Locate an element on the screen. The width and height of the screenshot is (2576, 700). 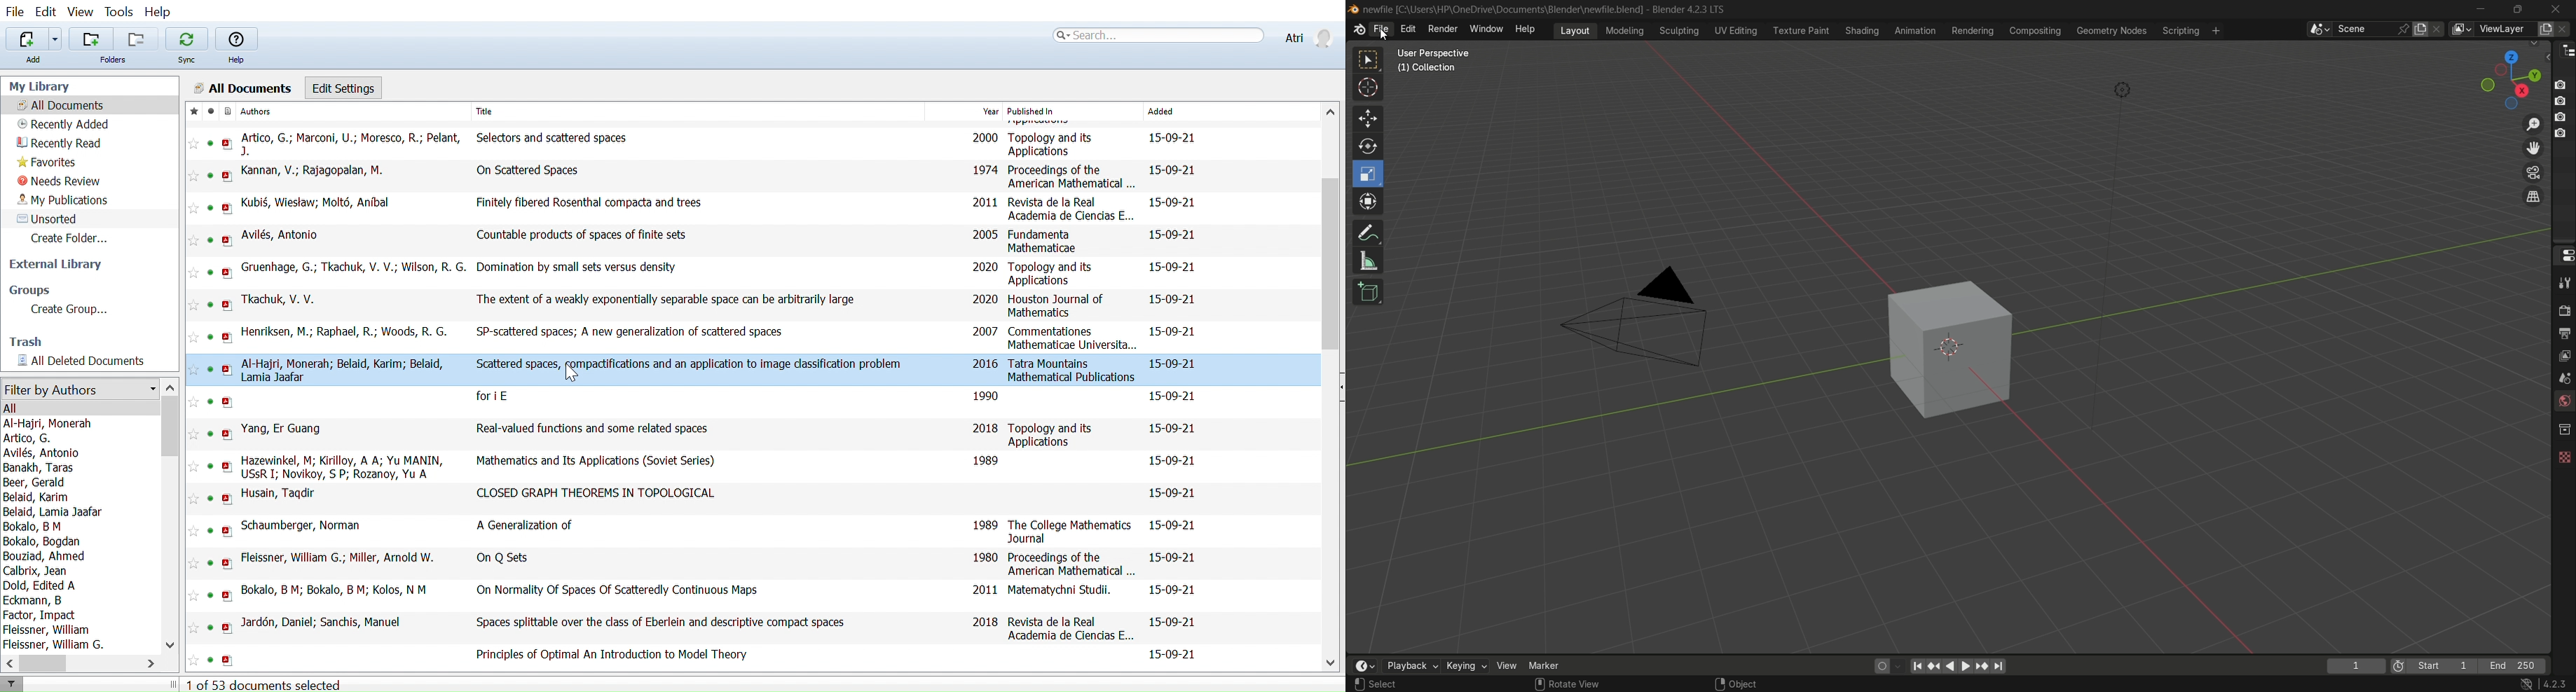
new scene is located at coordinates (2423, 29).